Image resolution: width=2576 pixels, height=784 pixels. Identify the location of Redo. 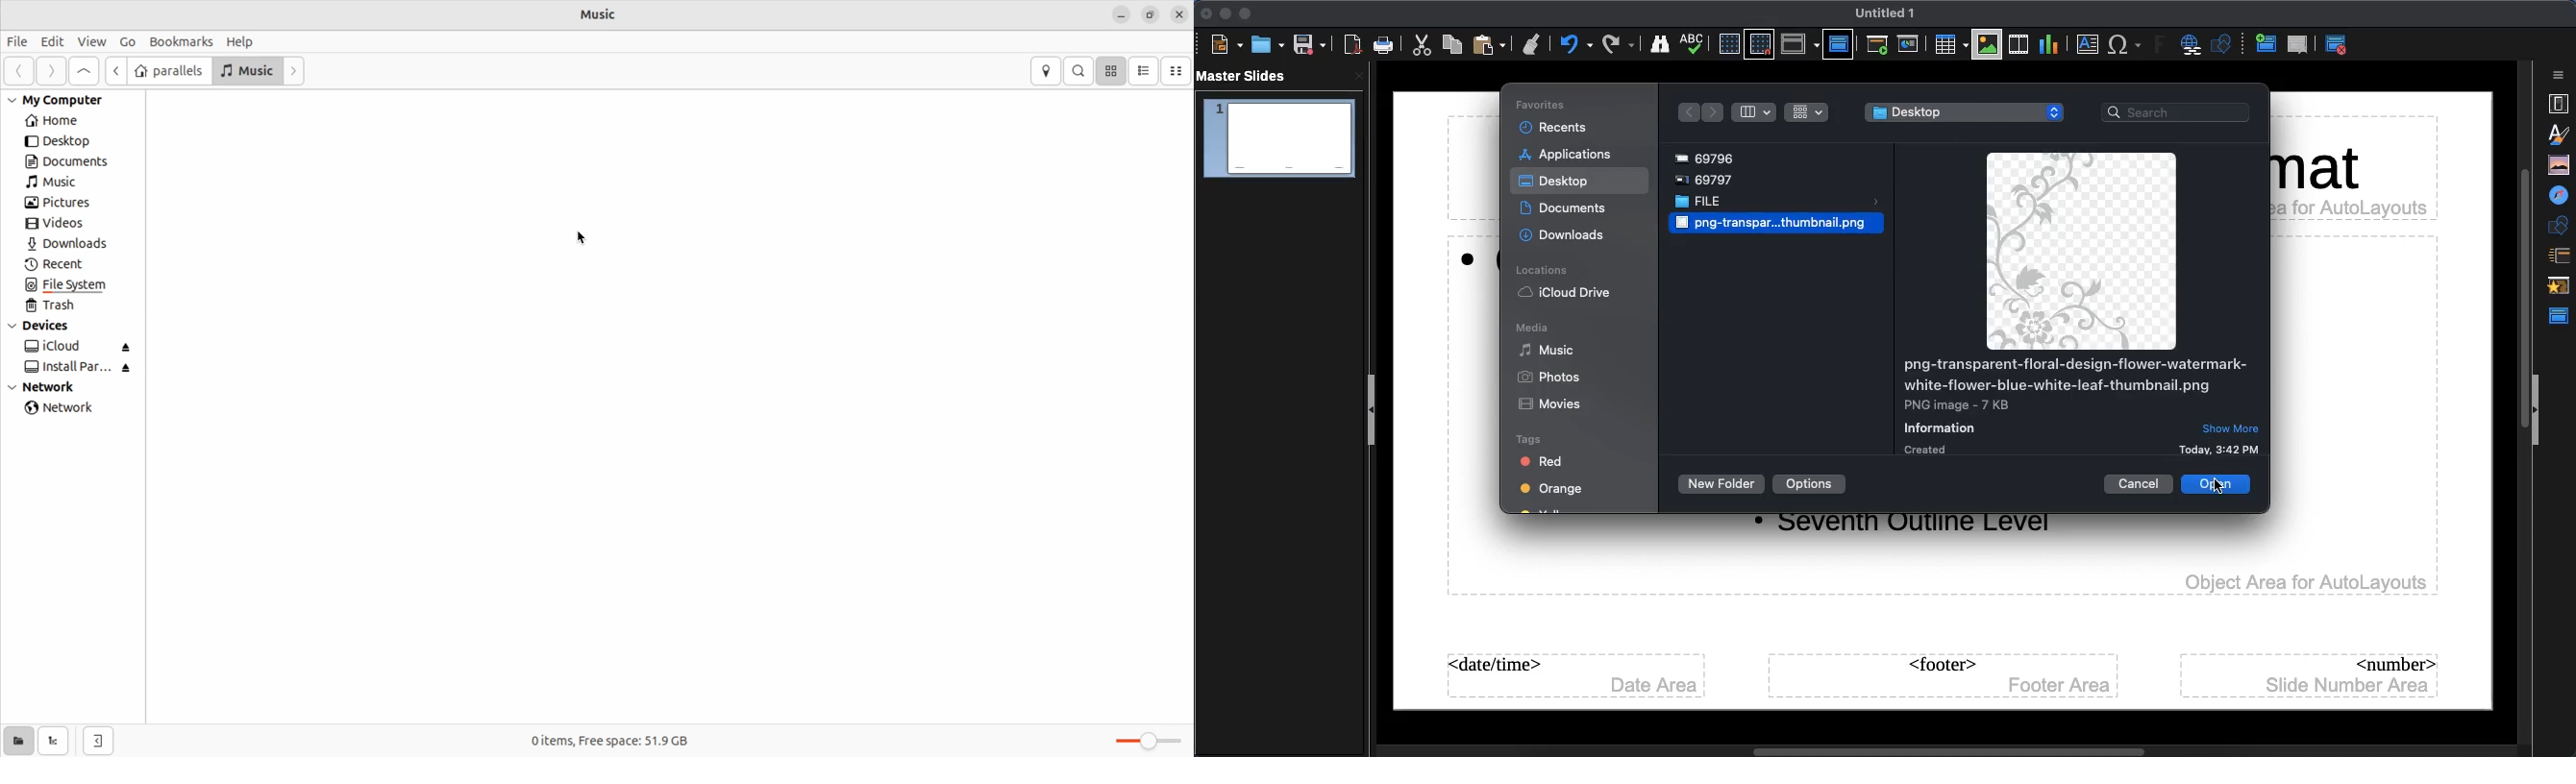
(1619, 44).